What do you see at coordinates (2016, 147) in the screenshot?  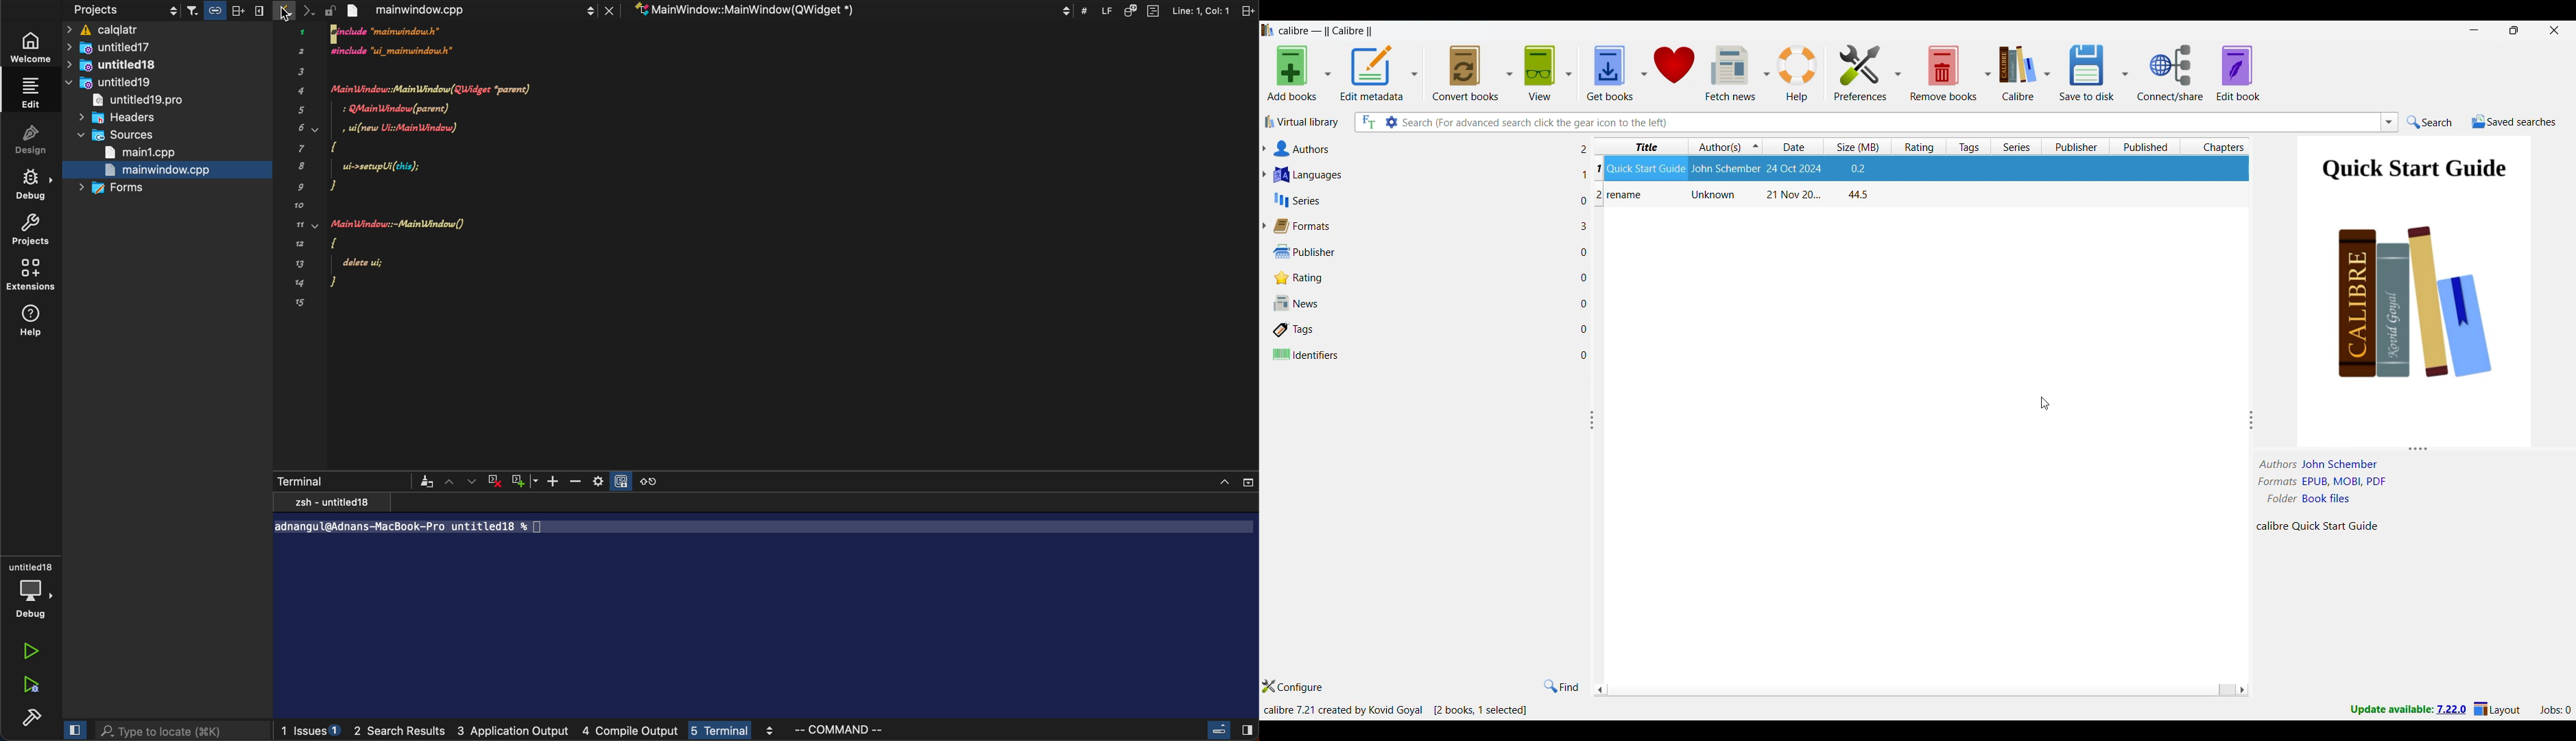 I see `Series column` at bounding box center [2016, 147].